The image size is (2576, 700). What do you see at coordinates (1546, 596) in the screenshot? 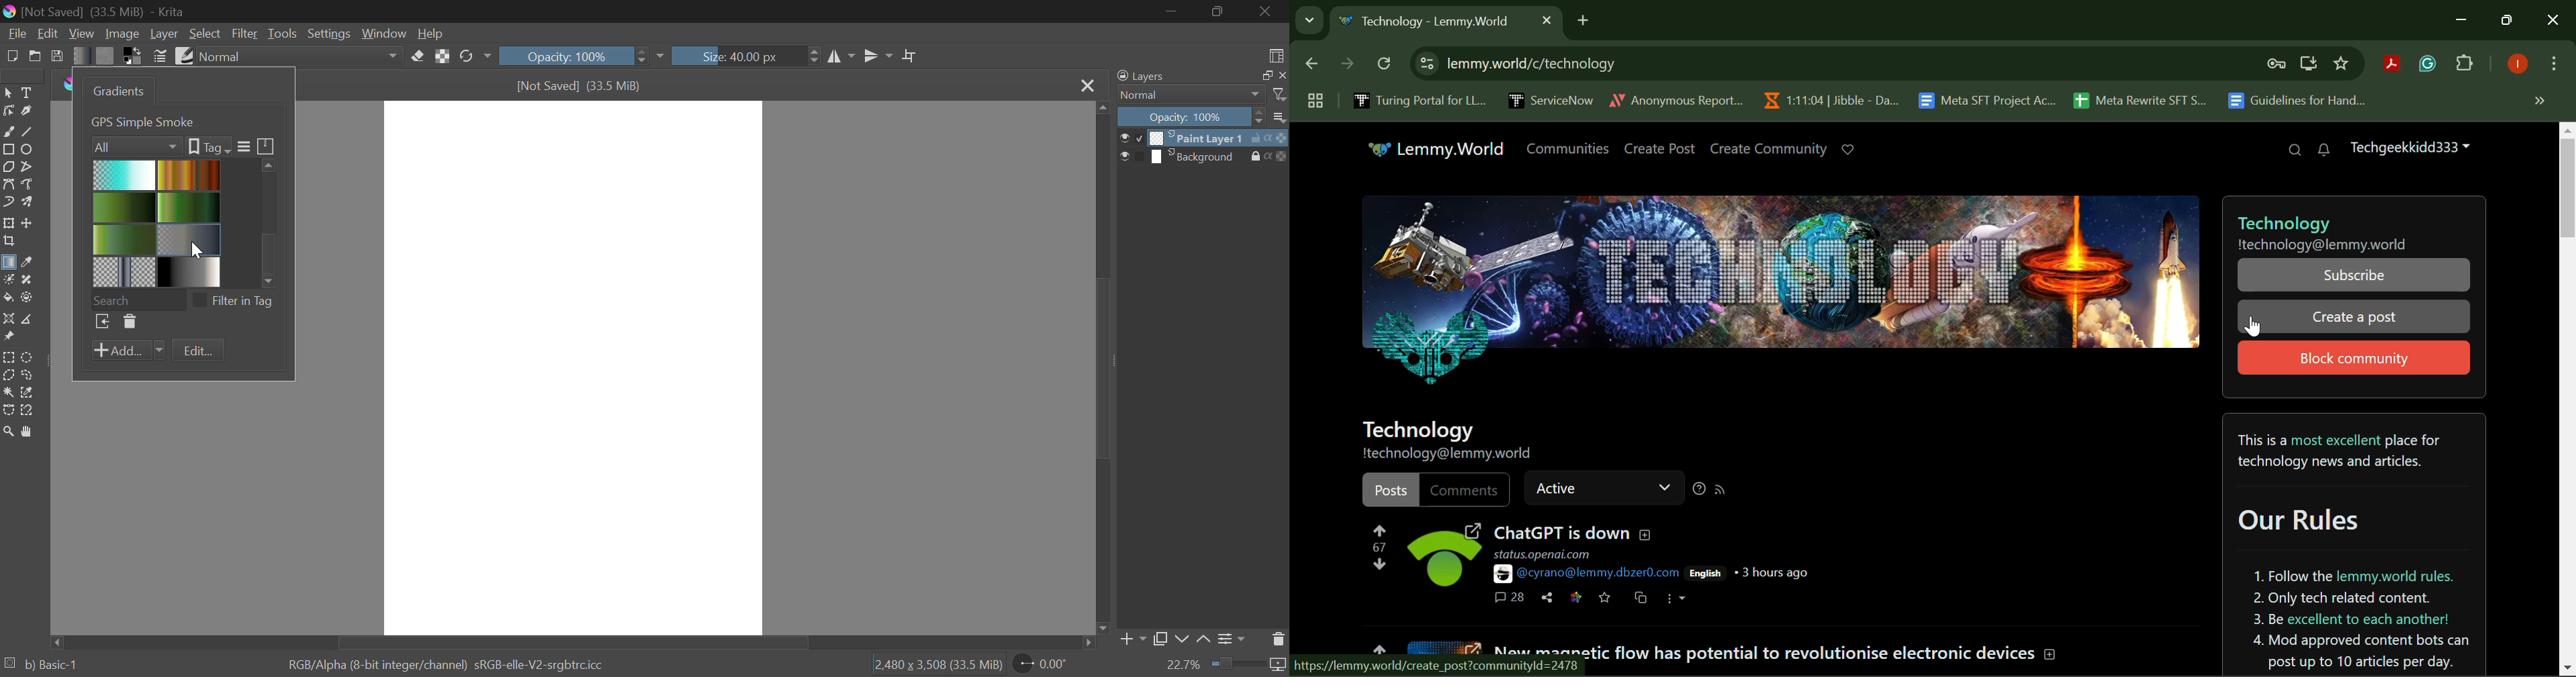
I see `Share` at bounding box center [1546, 596].